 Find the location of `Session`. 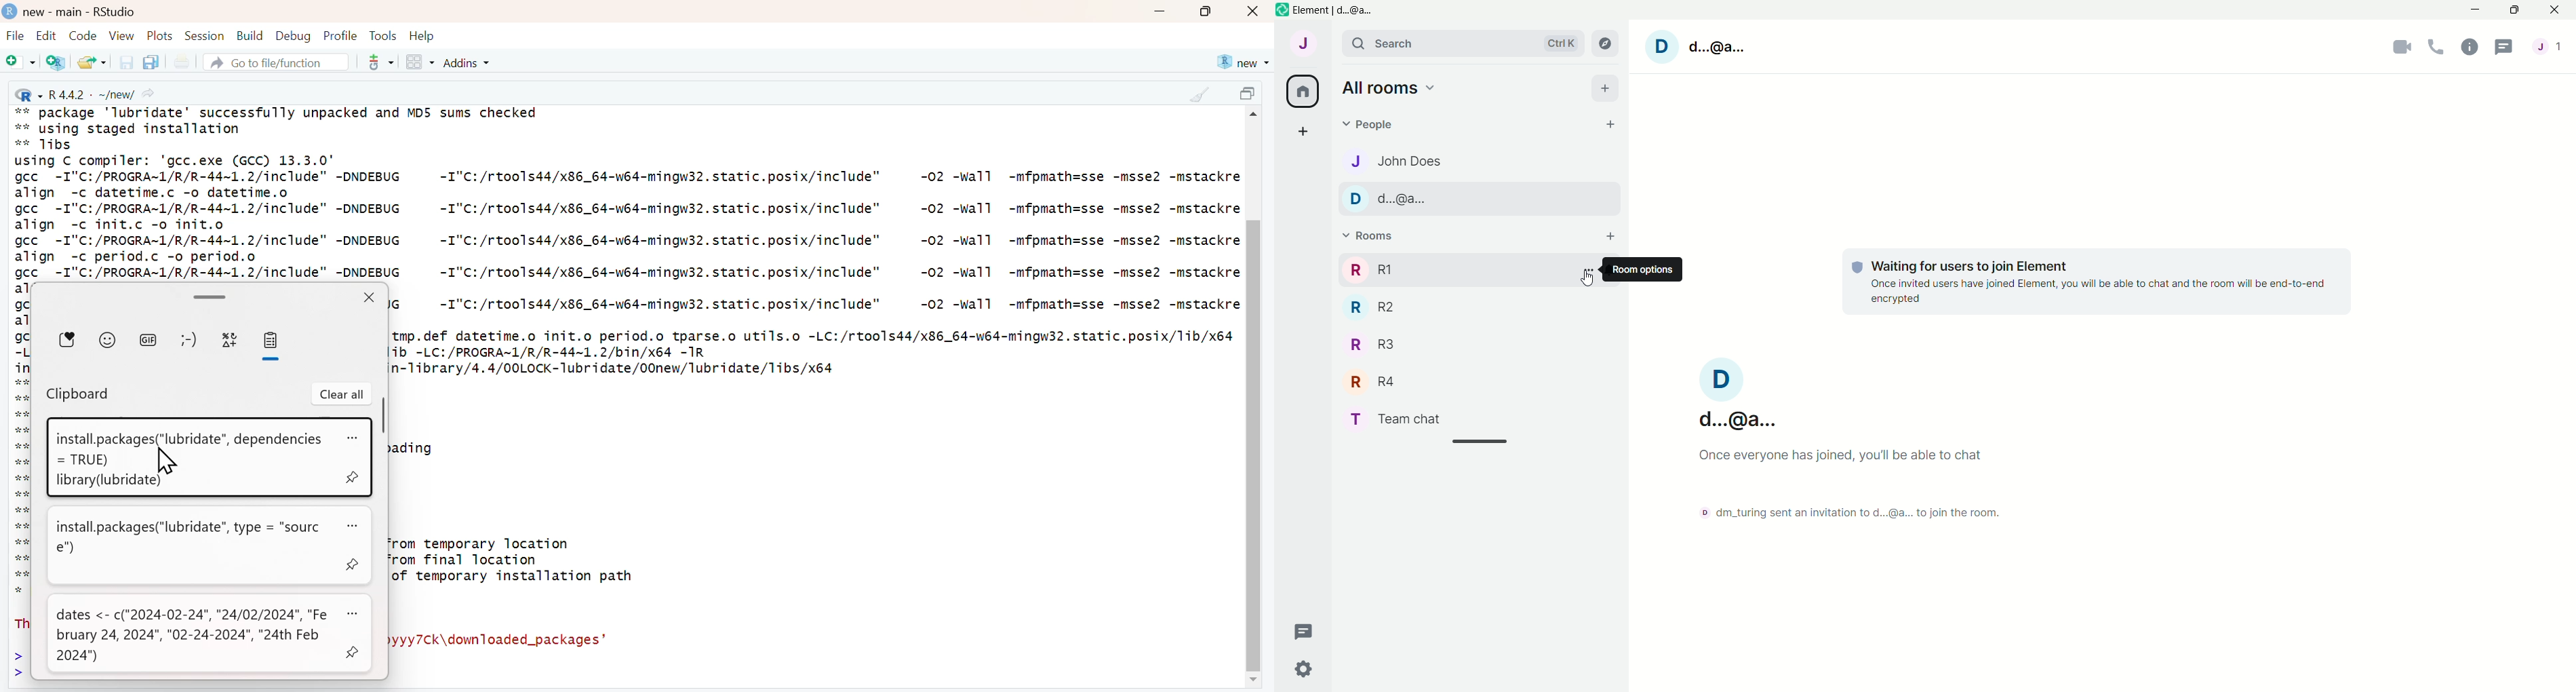

Session is located at coordinates (204, 35).